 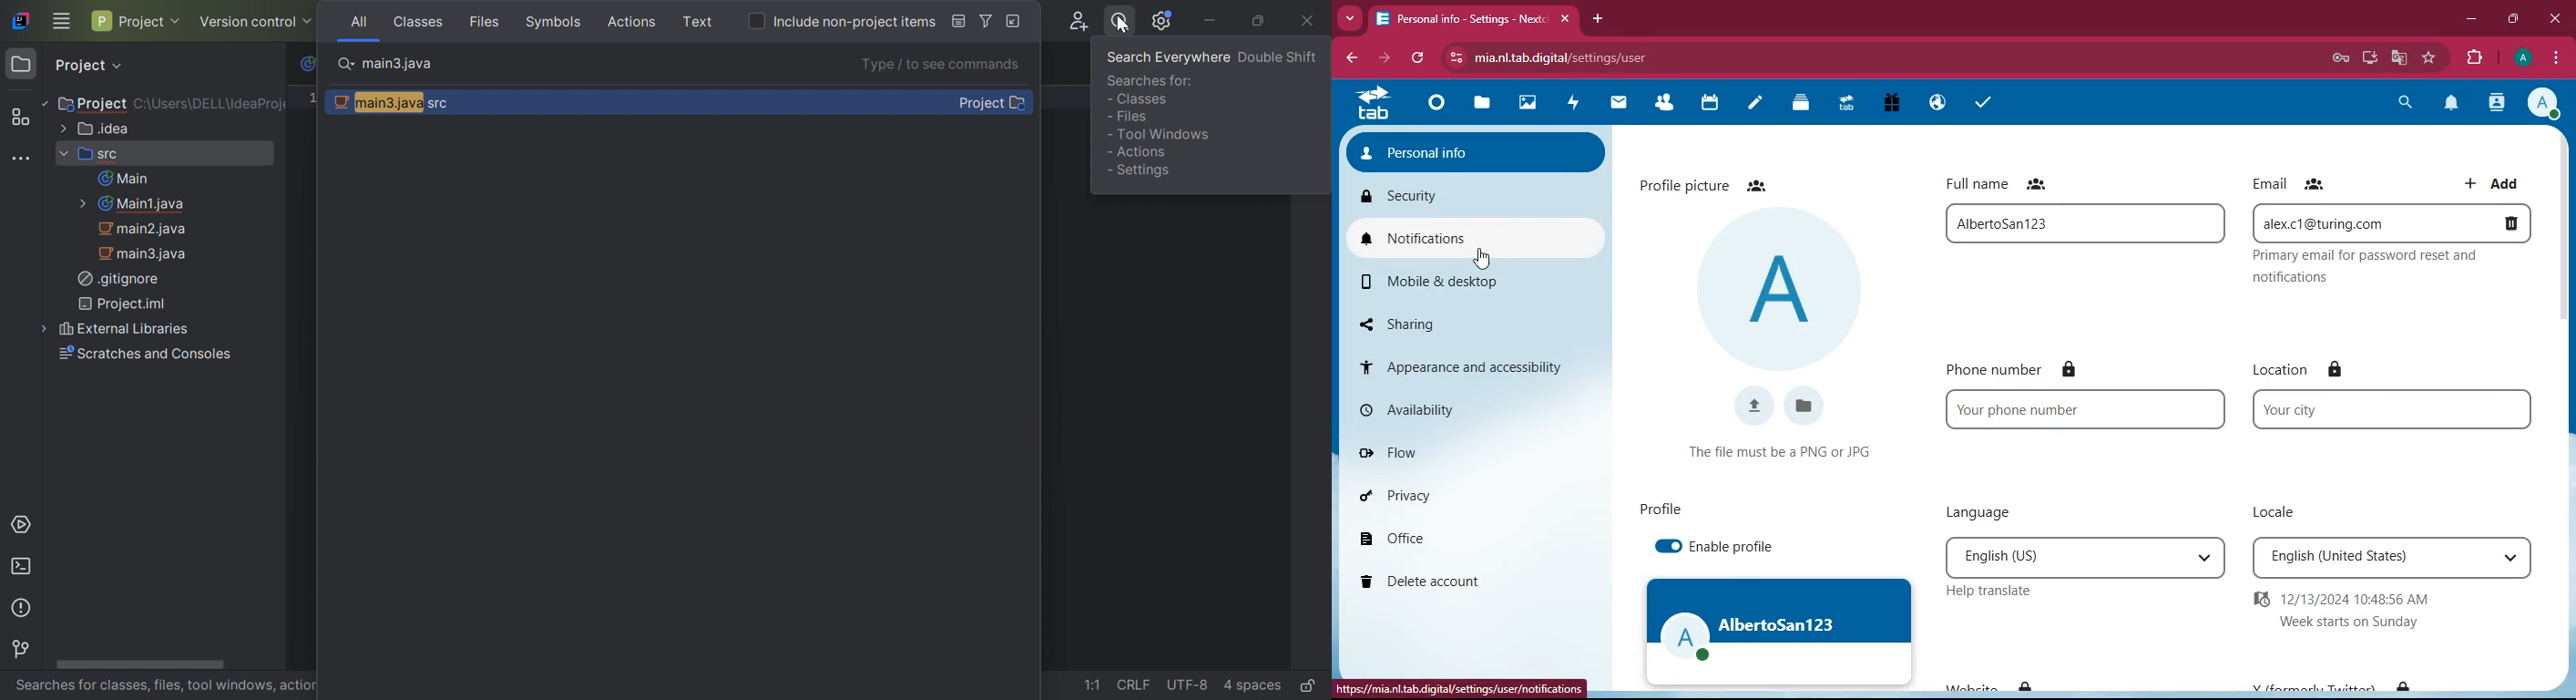 What do you see at coordinates (1140, 103) in the screenshot?
I see `- Classes` at bounding box center [1140, 103].